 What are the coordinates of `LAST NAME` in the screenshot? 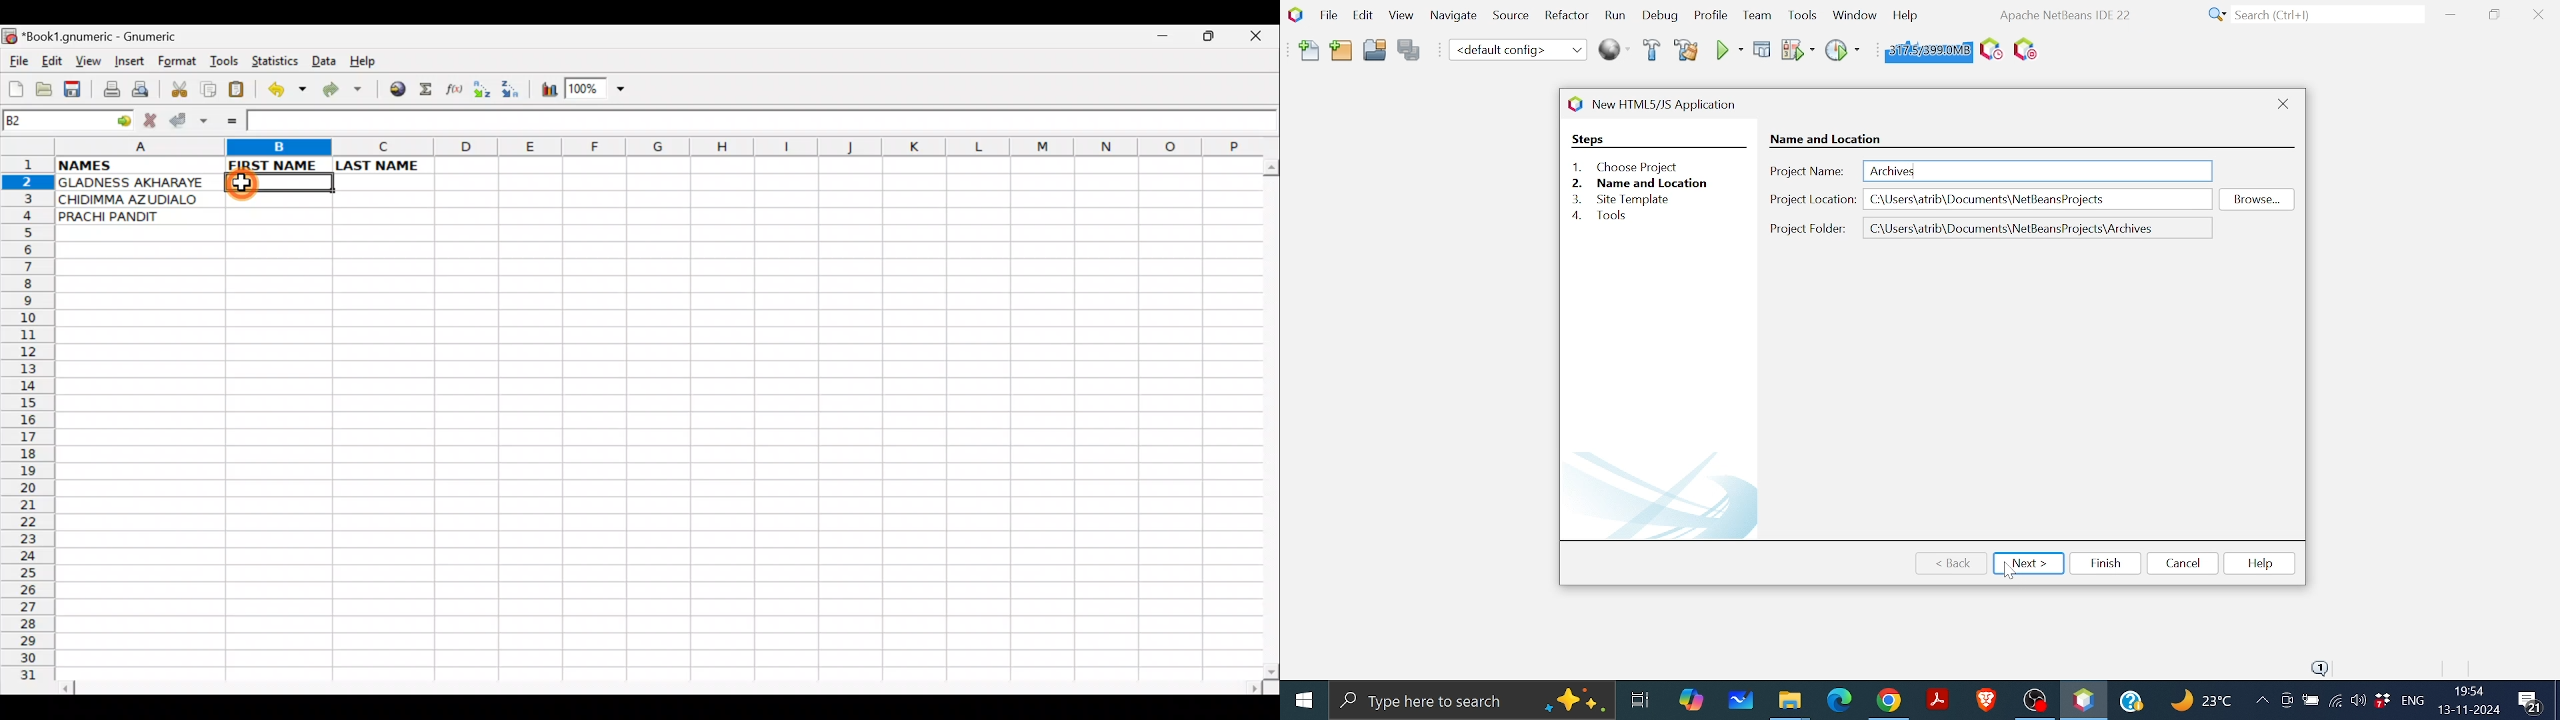 It's located at (383, 165).